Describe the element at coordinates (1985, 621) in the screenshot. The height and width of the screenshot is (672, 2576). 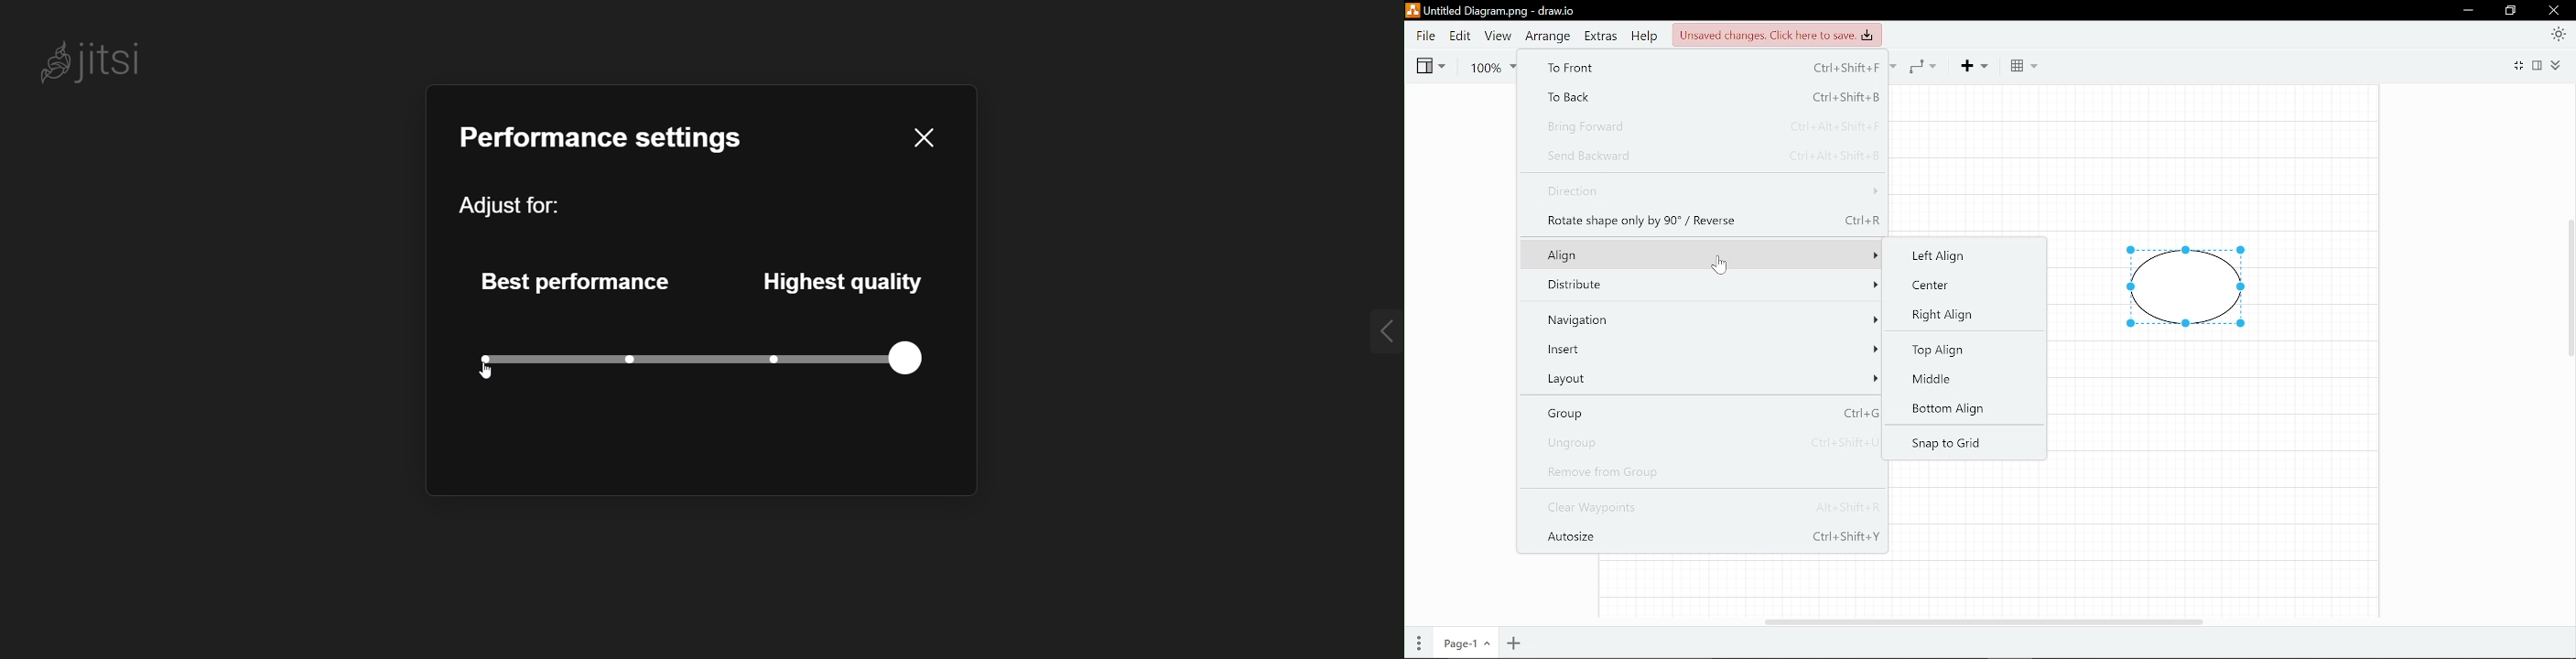
I see `Horizontal scrollbar` at that location.